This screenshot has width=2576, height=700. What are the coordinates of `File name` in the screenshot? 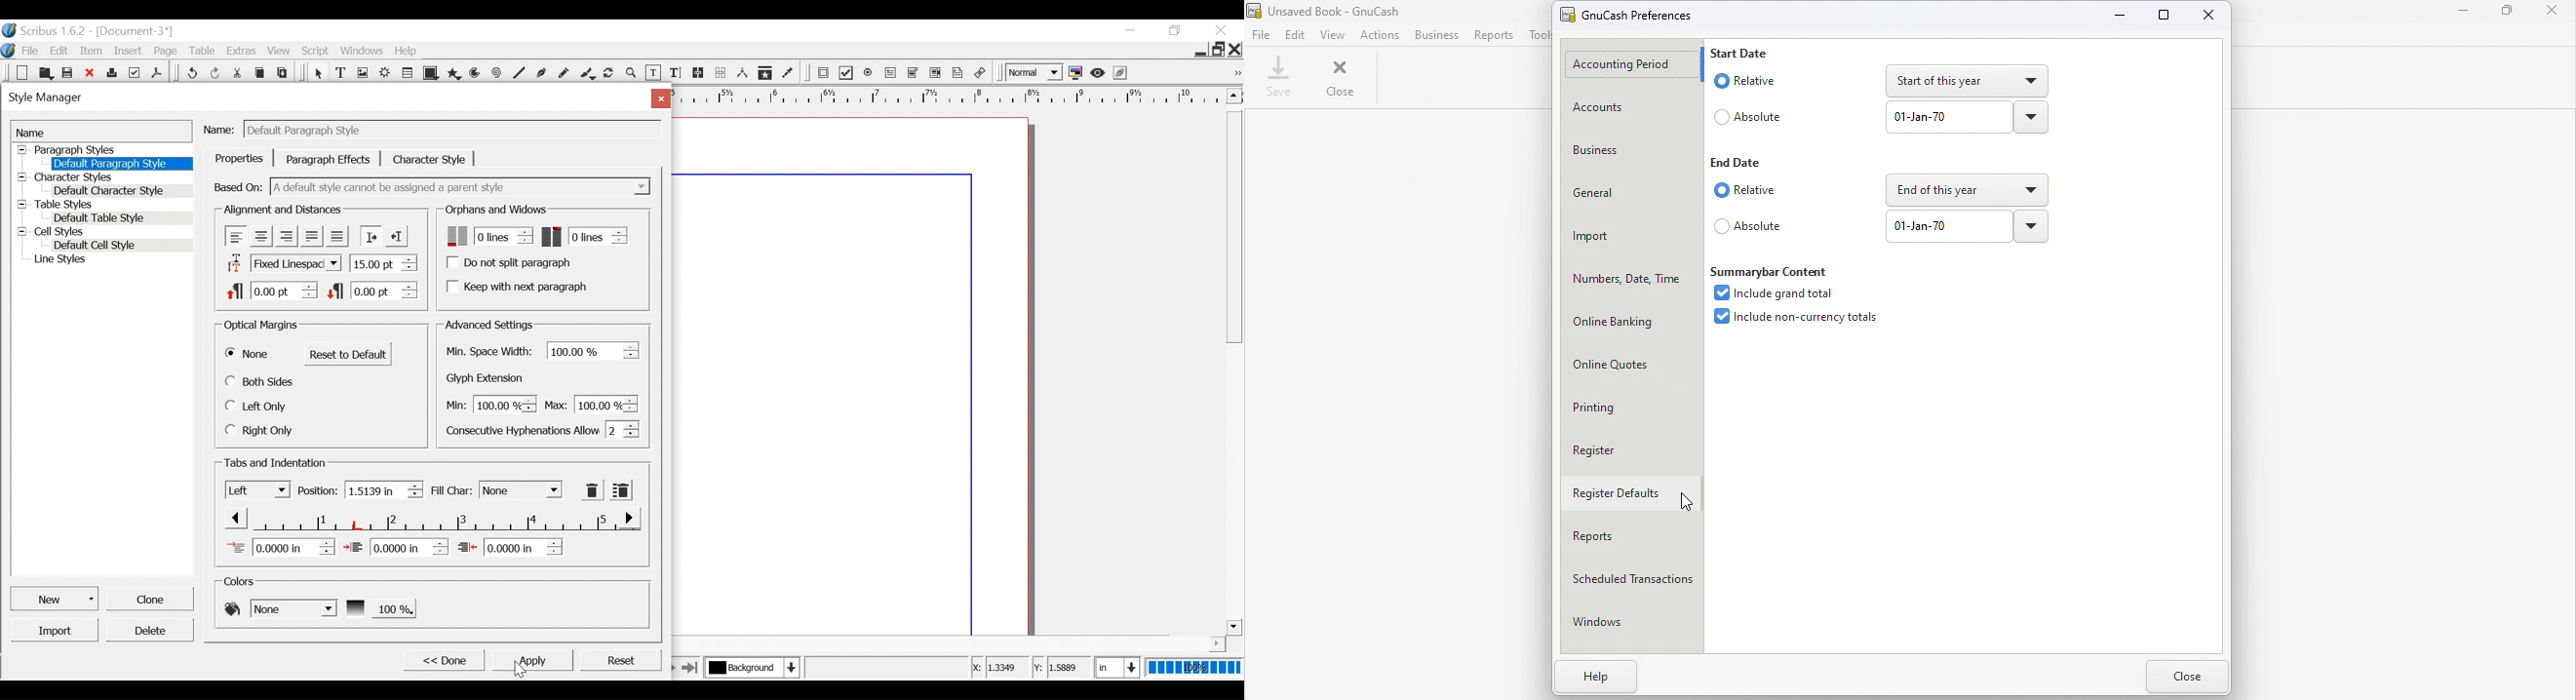 It's located at (1626, 15).